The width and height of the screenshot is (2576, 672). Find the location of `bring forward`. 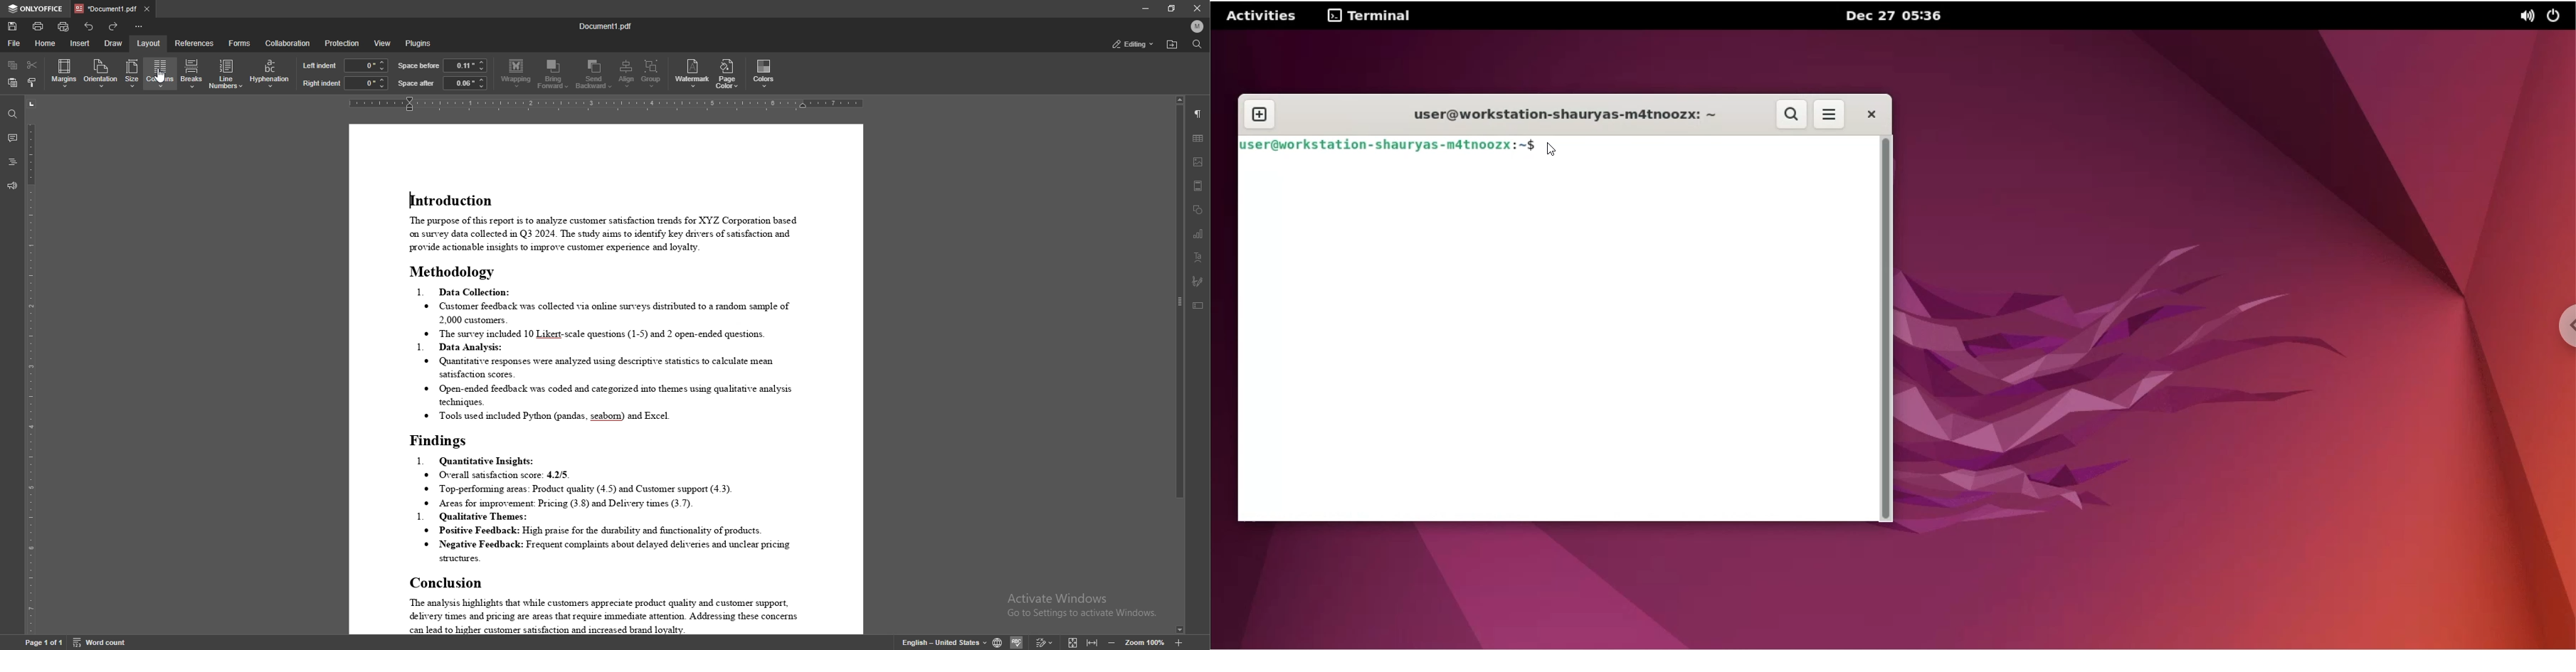

bring forward is located at coordinates (554, 74).